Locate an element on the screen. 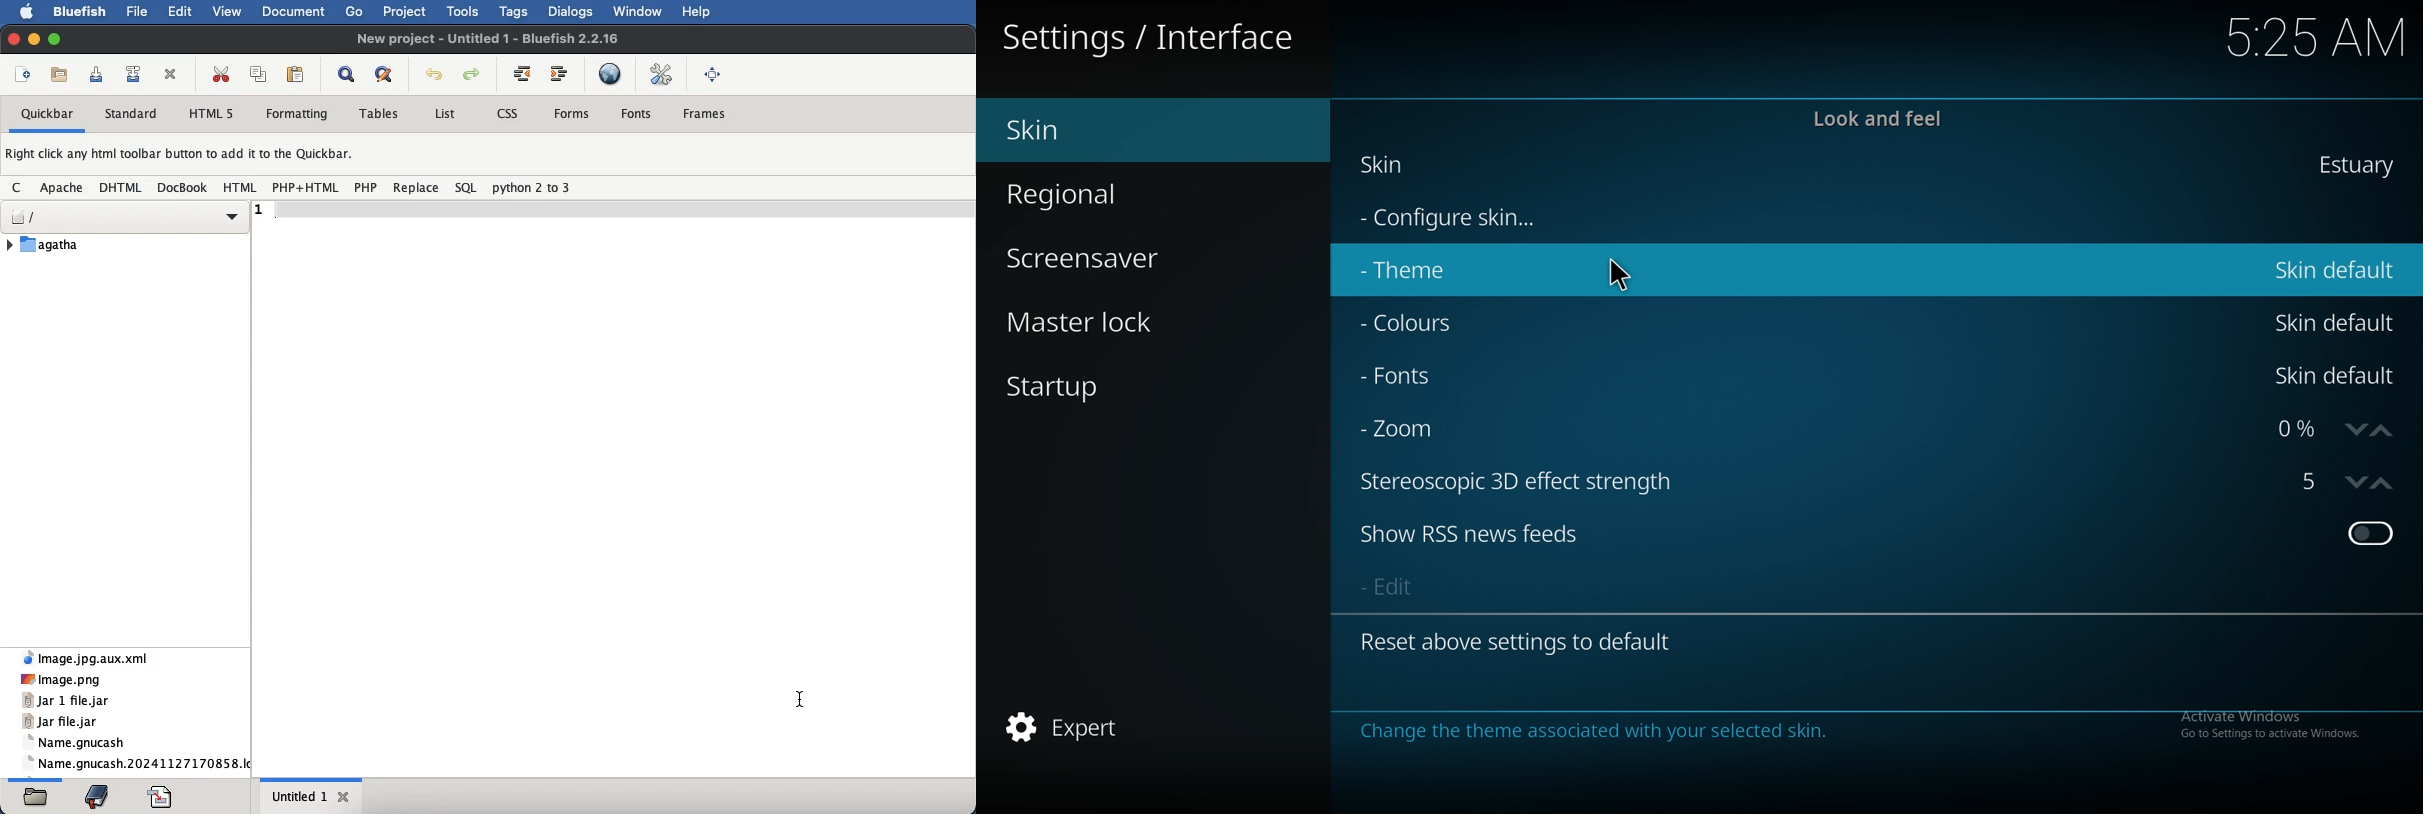 The height and width of the screenshot is (840, 2436). sql is located at coordinates (466, 187).